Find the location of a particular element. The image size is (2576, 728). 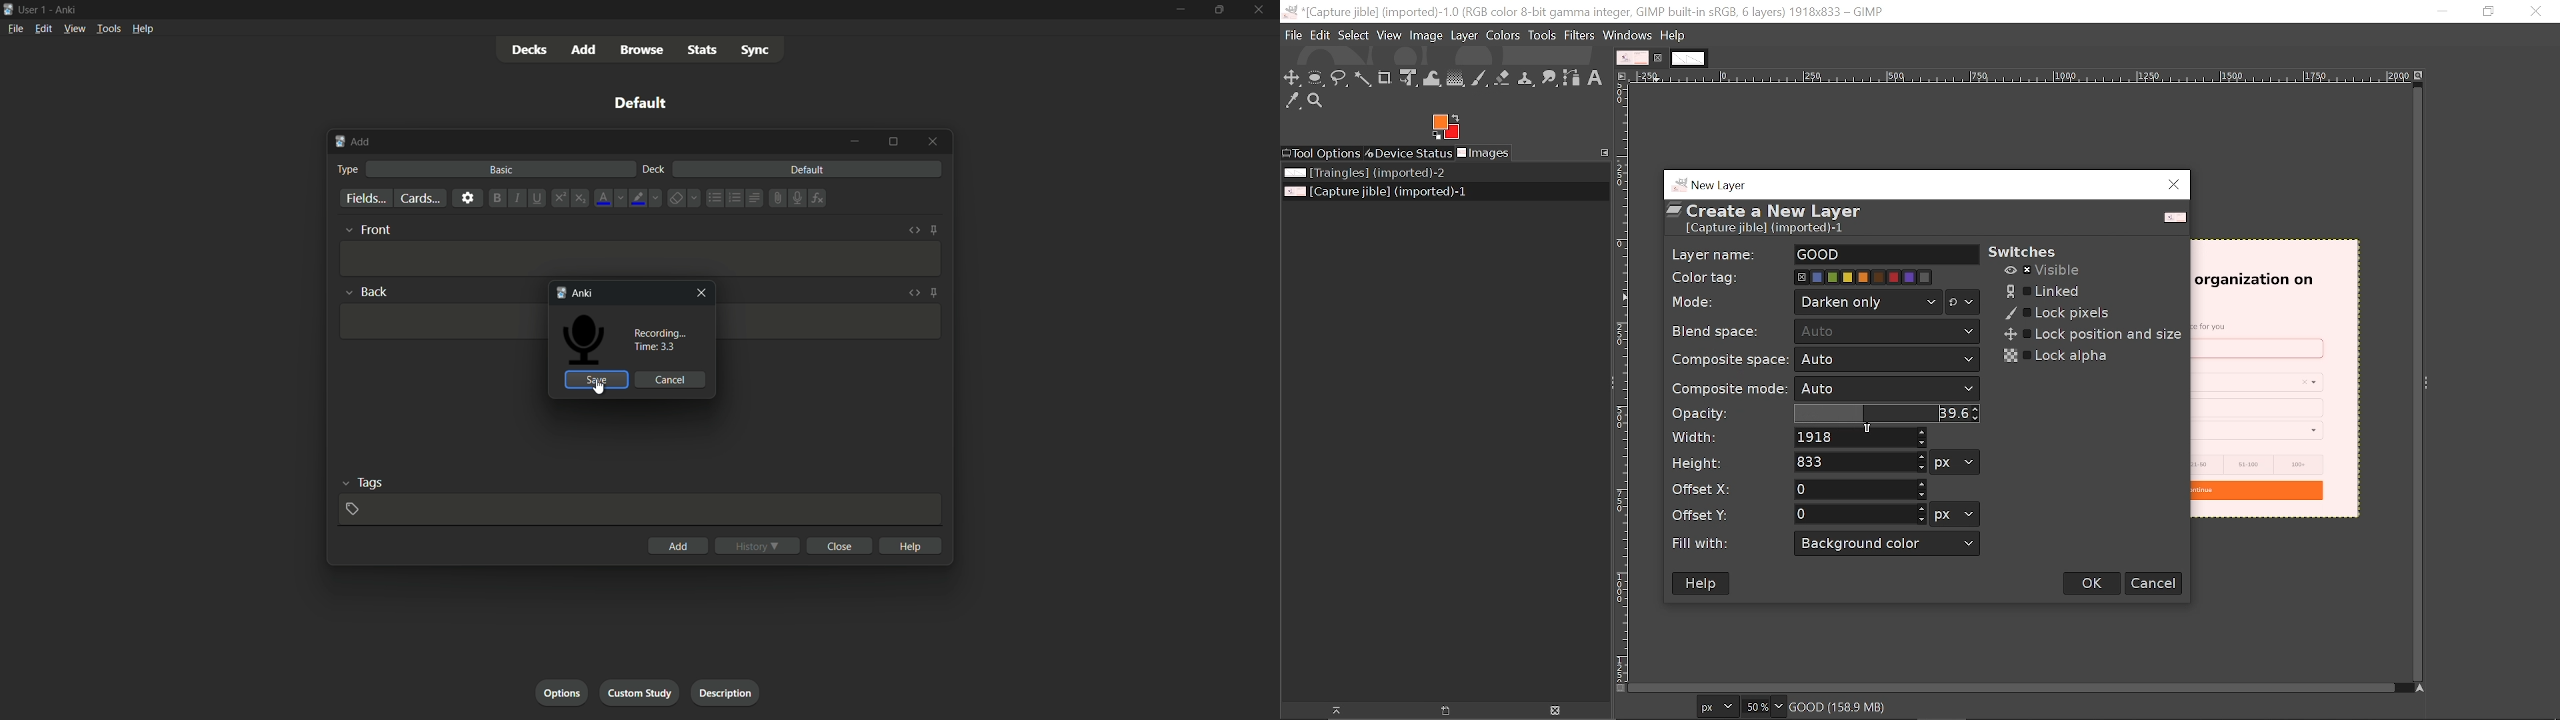

Cancel is located at coordinates (2154, 583).